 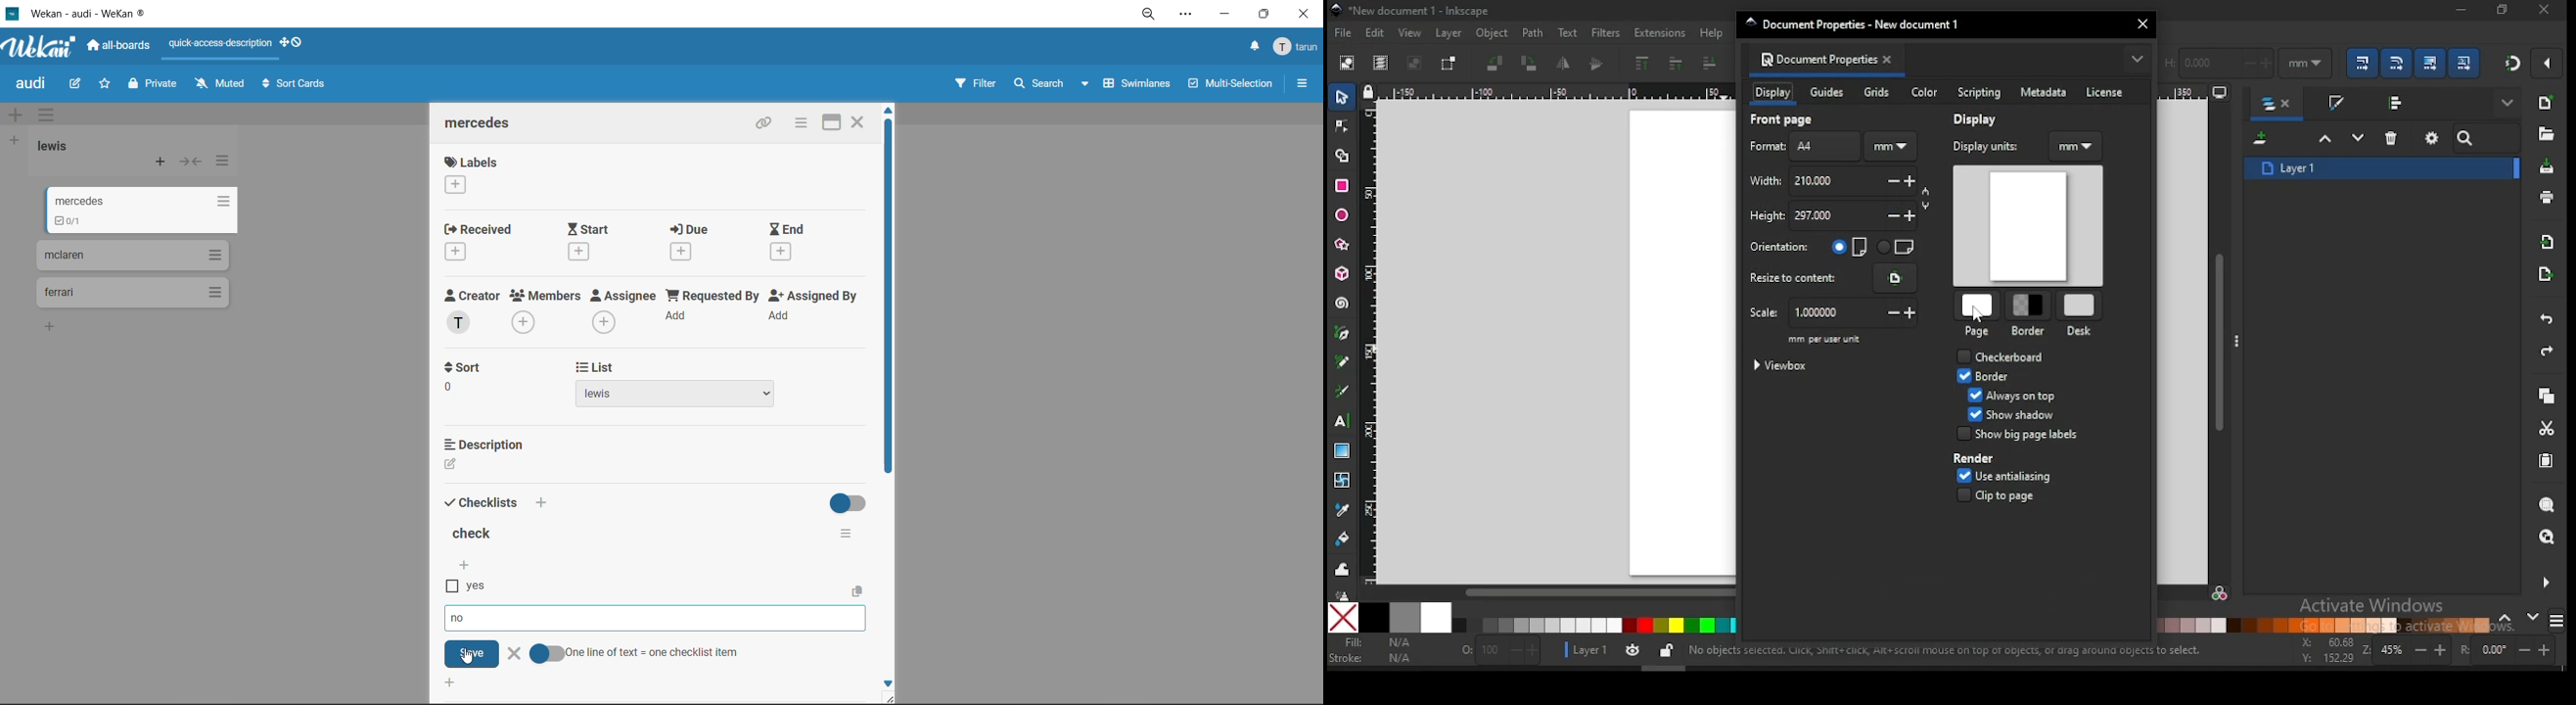 What do you see at coordinates (1375, 643) in the screenshot?
I see `fill color` at bounding box center [1375, 643].